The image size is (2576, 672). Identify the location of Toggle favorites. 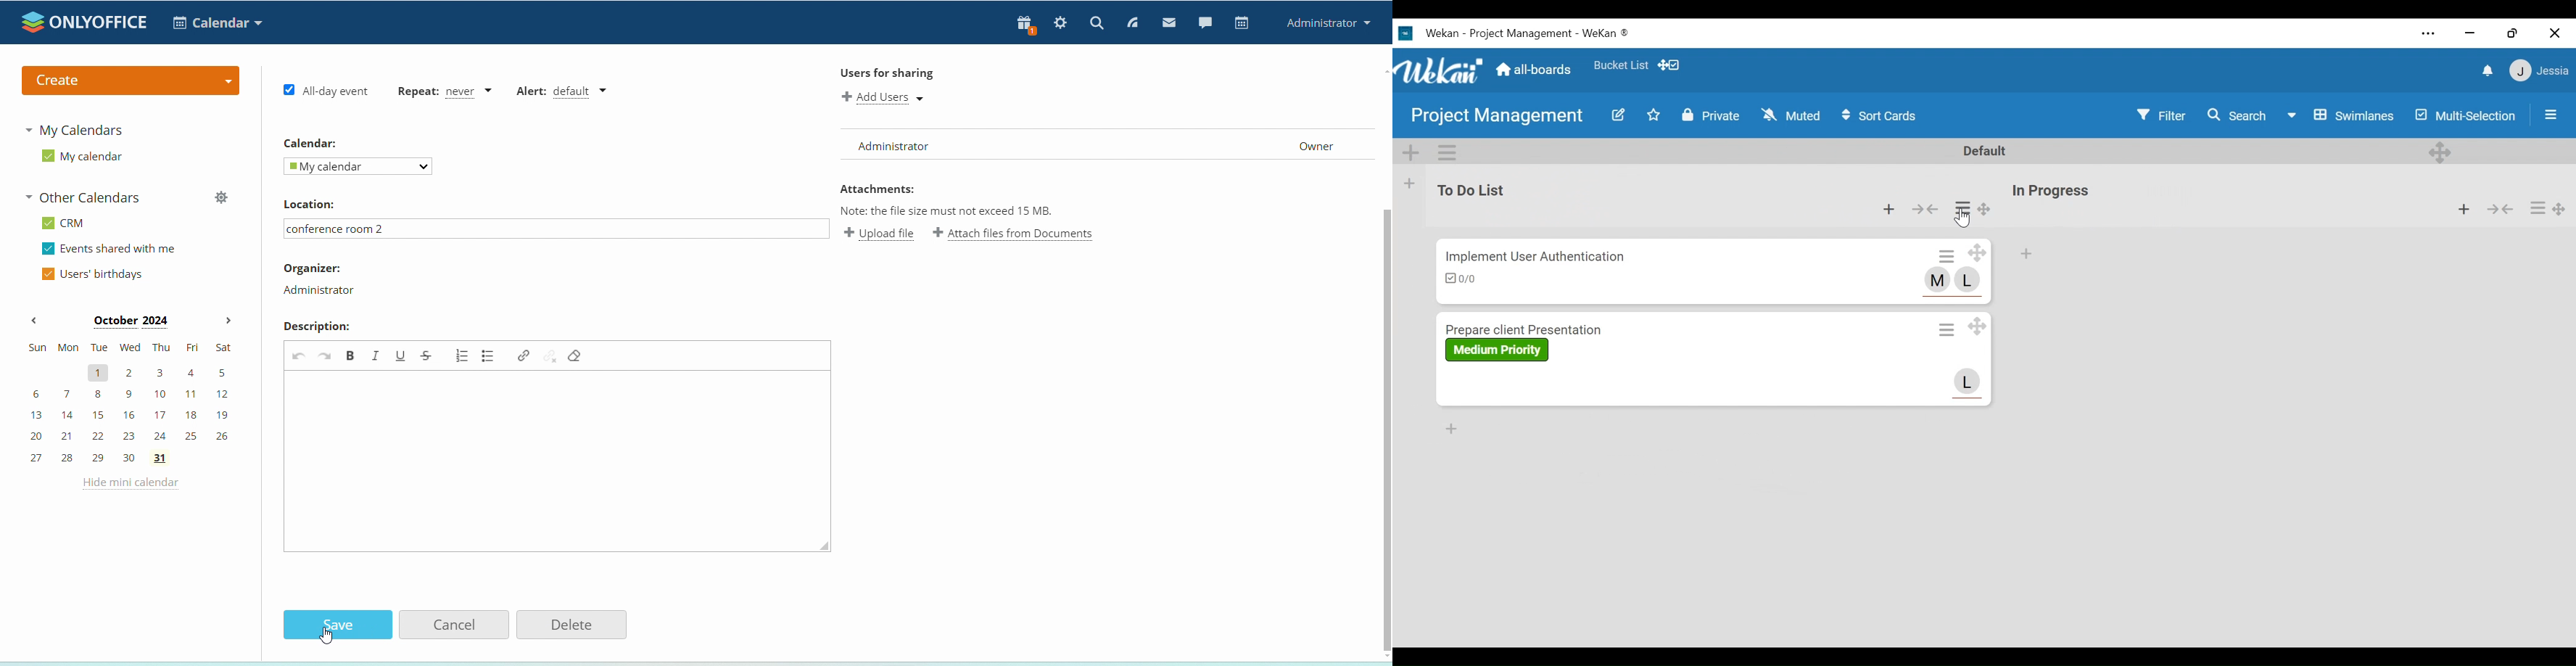
(1653, 115).